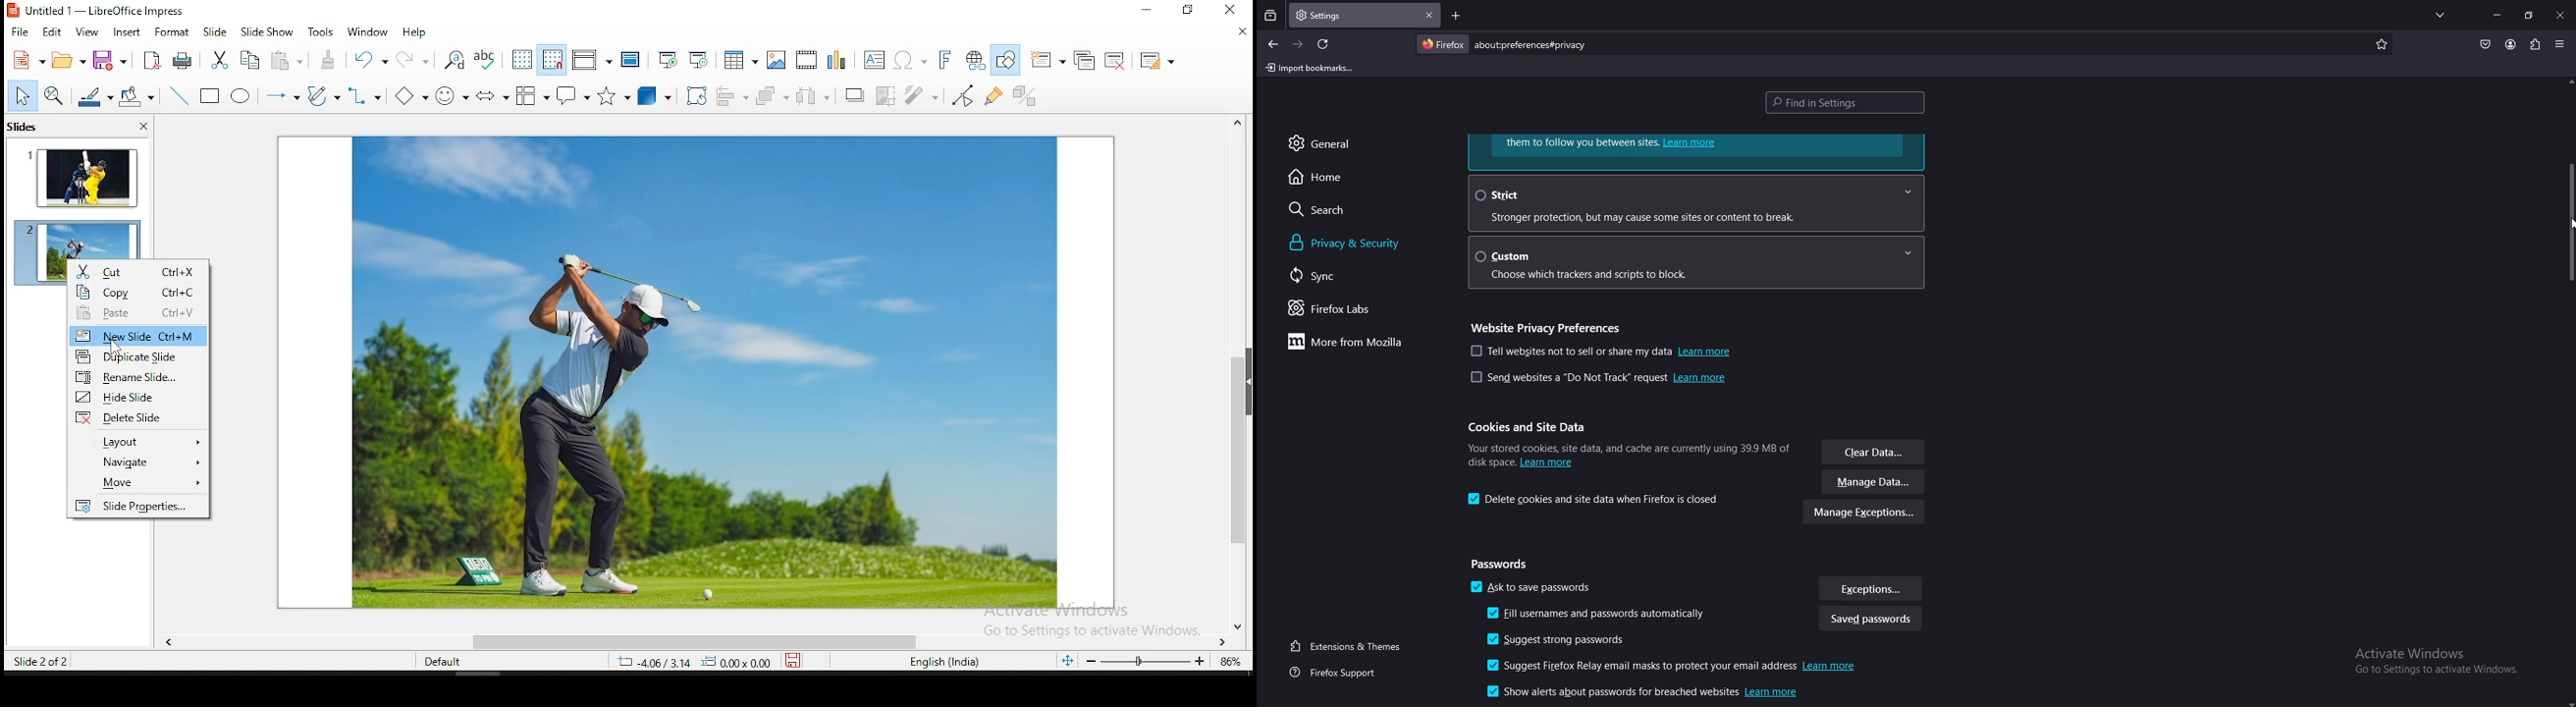 This screenshot has height=728, width=2576. What do you see at coordinates (111, 62) in the screenshot?
I see `save` at bounding box center [111, 62].